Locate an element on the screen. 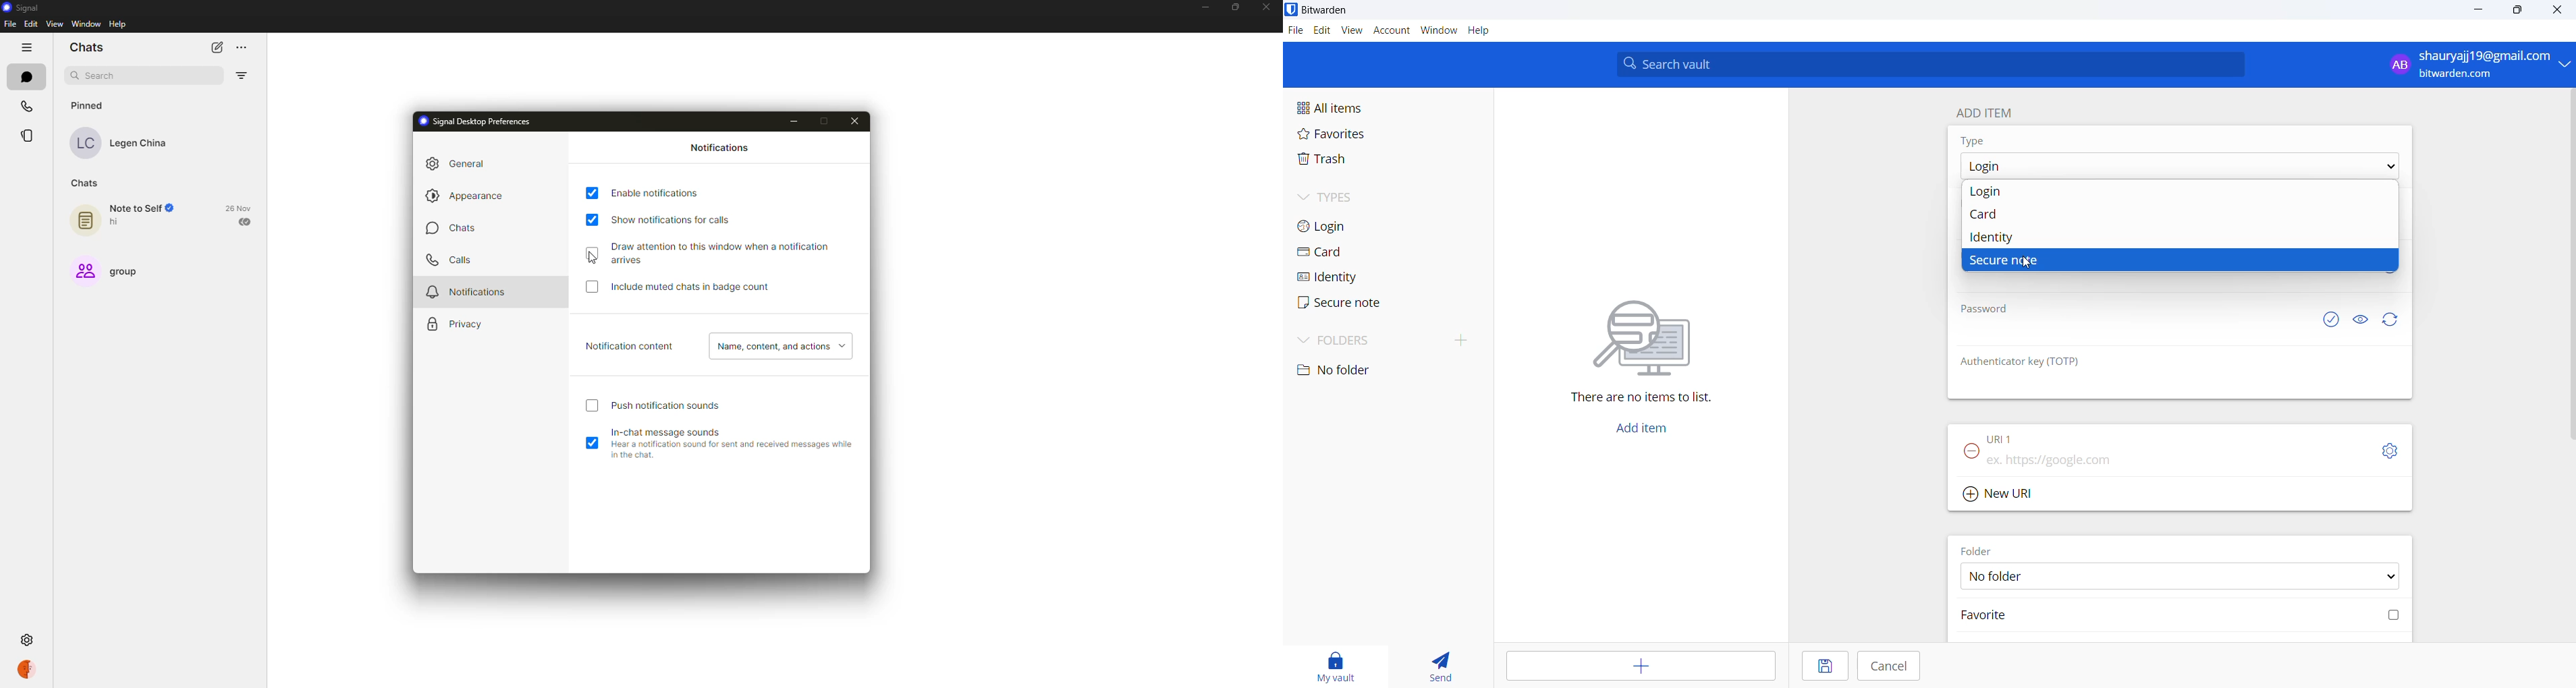 The image size is (2576, 700). send is located at coordinates (1440, 663).